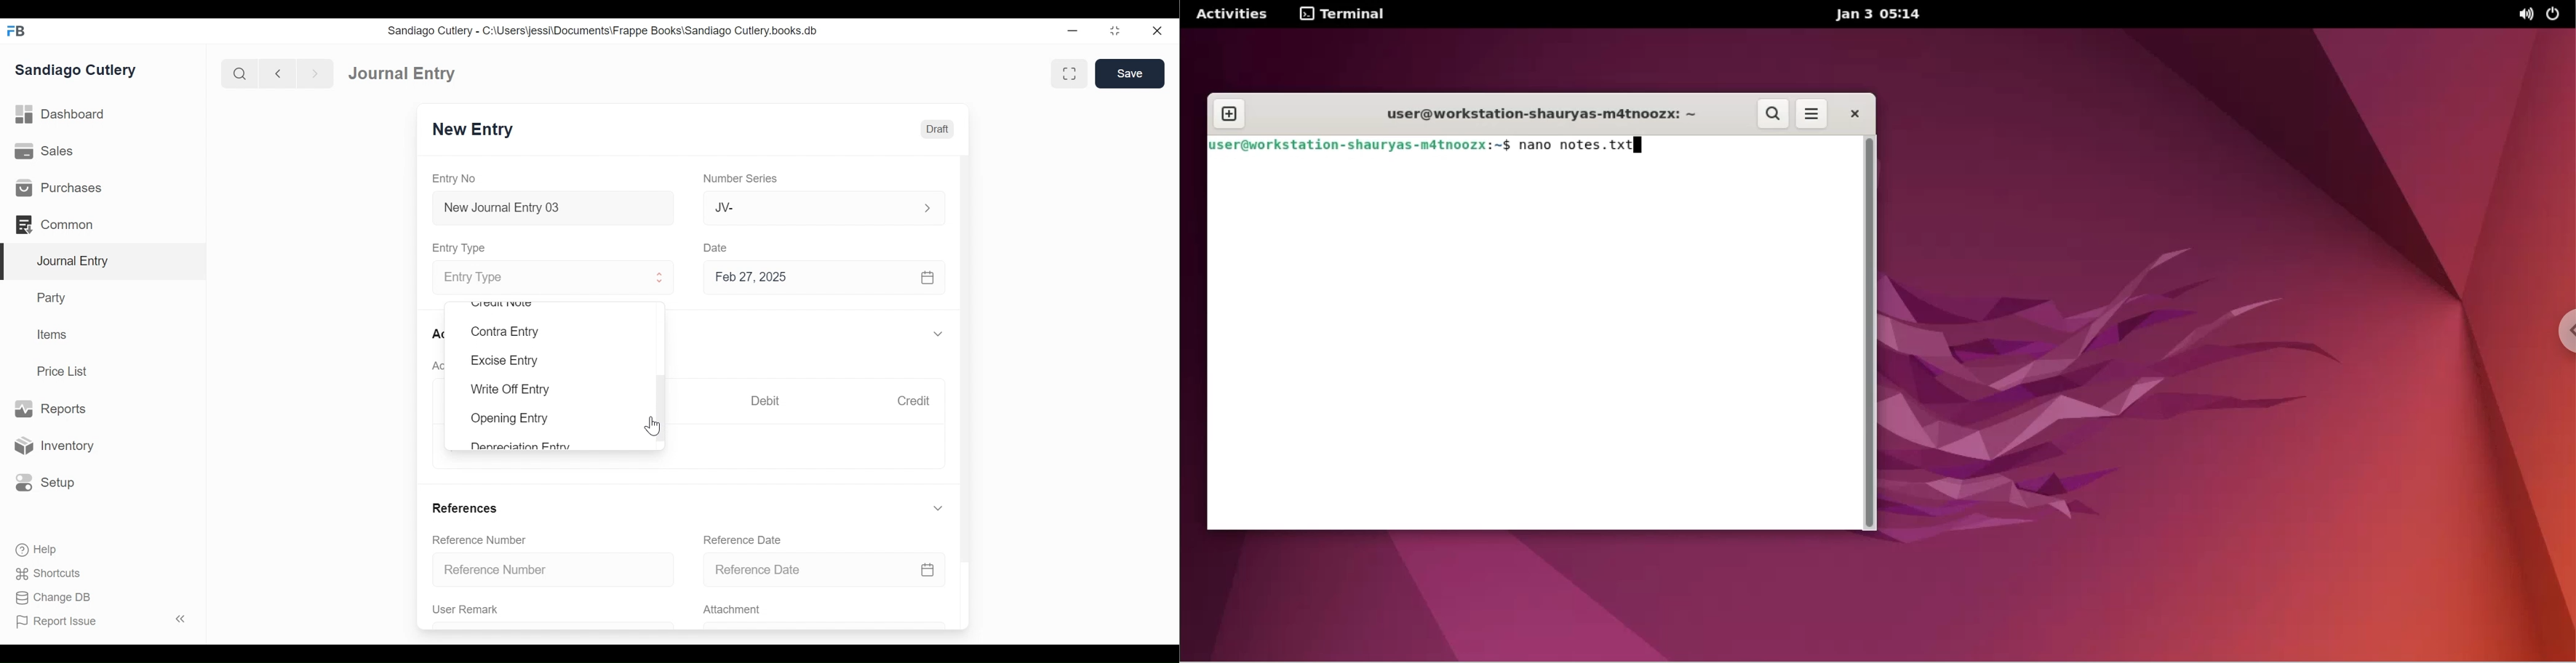 This screenshot has width=2576, height=672. Describe the element at coordinates (50, 334) in the screenshot. I see `Items` at that location.